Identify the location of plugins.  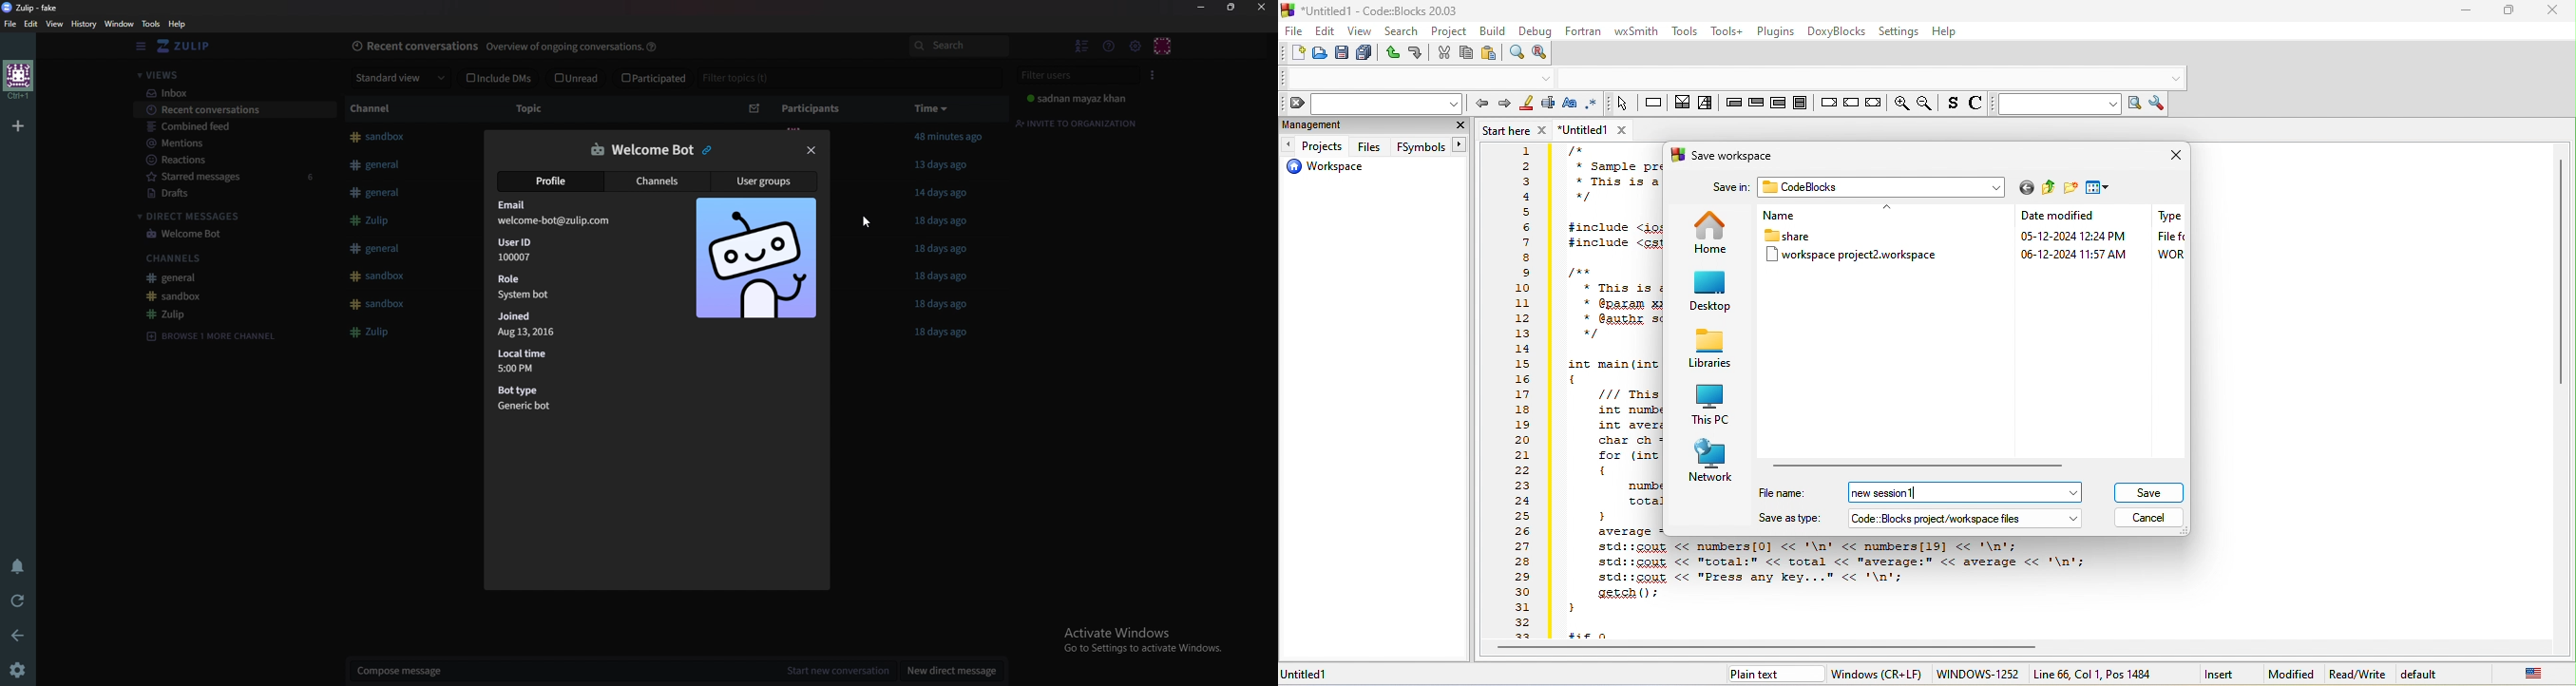
(1777, 31).